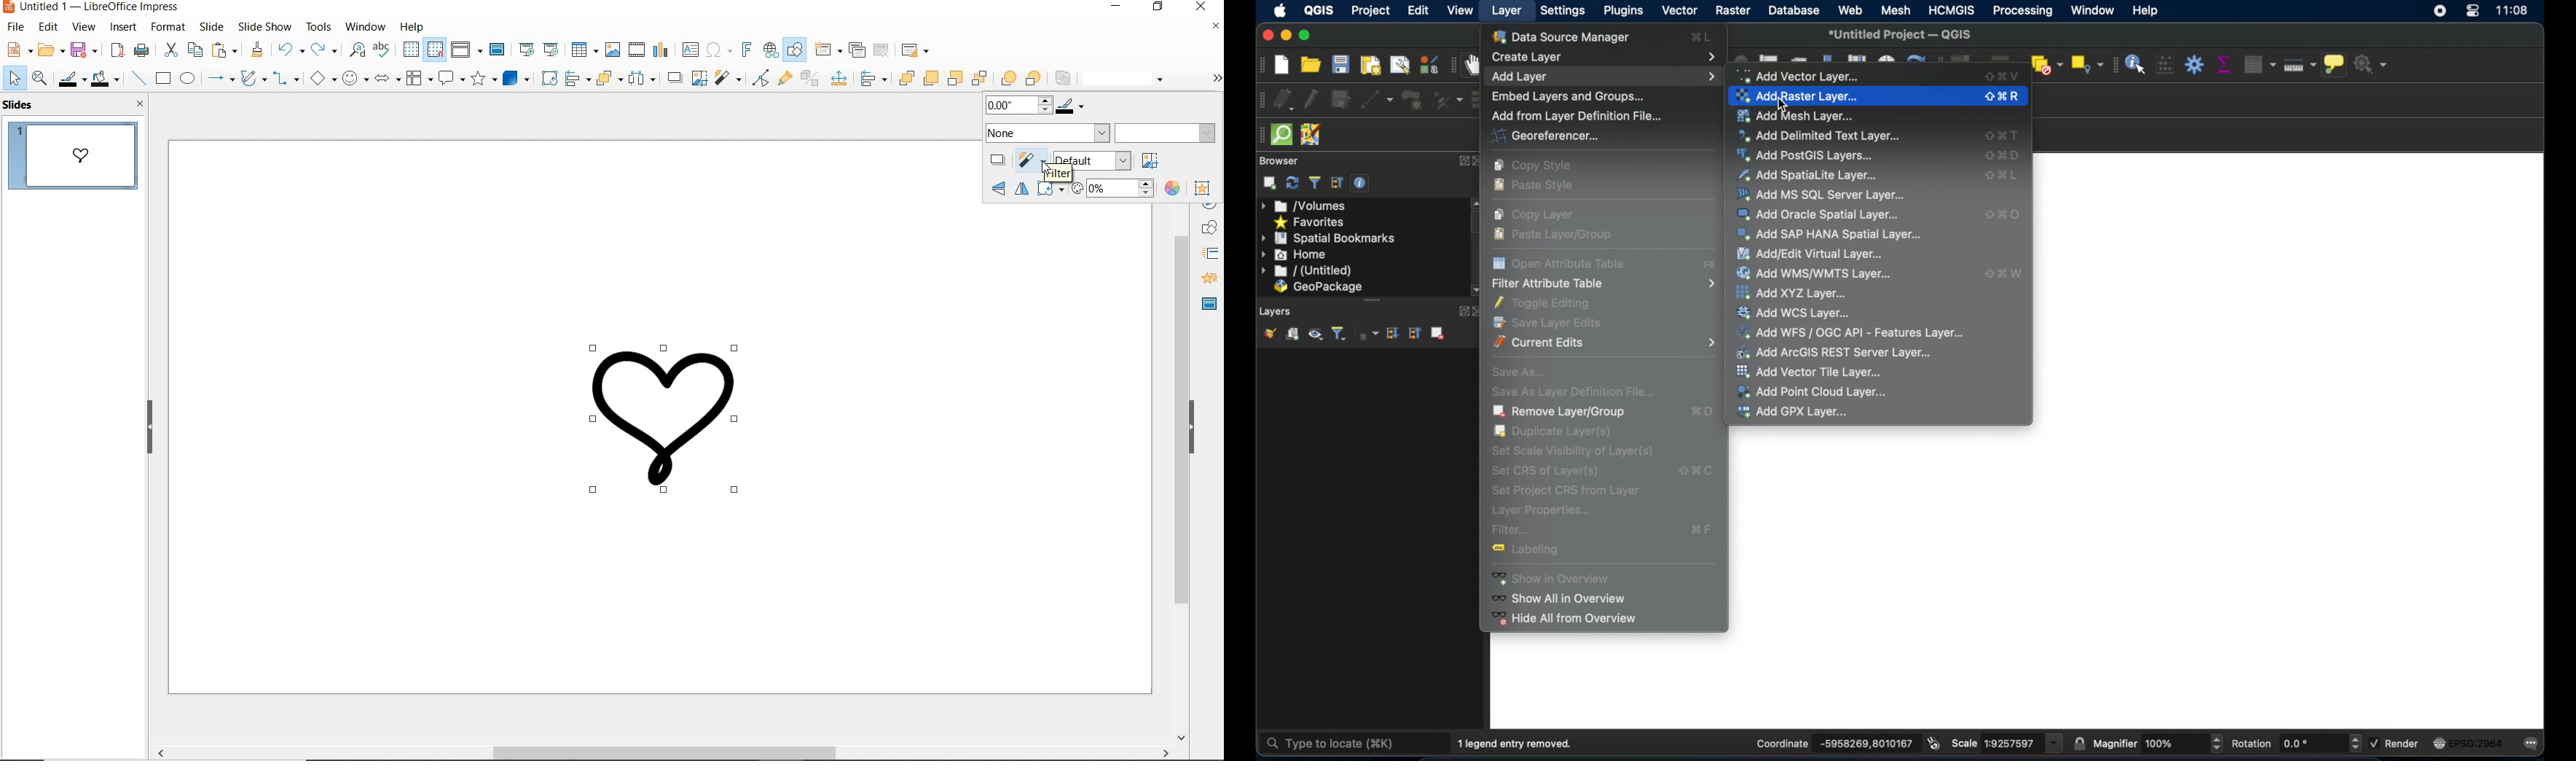 Image resolution: width=2576 pixels, height=784 pixels. I want to click on toggle editing, so click(1548, 302).